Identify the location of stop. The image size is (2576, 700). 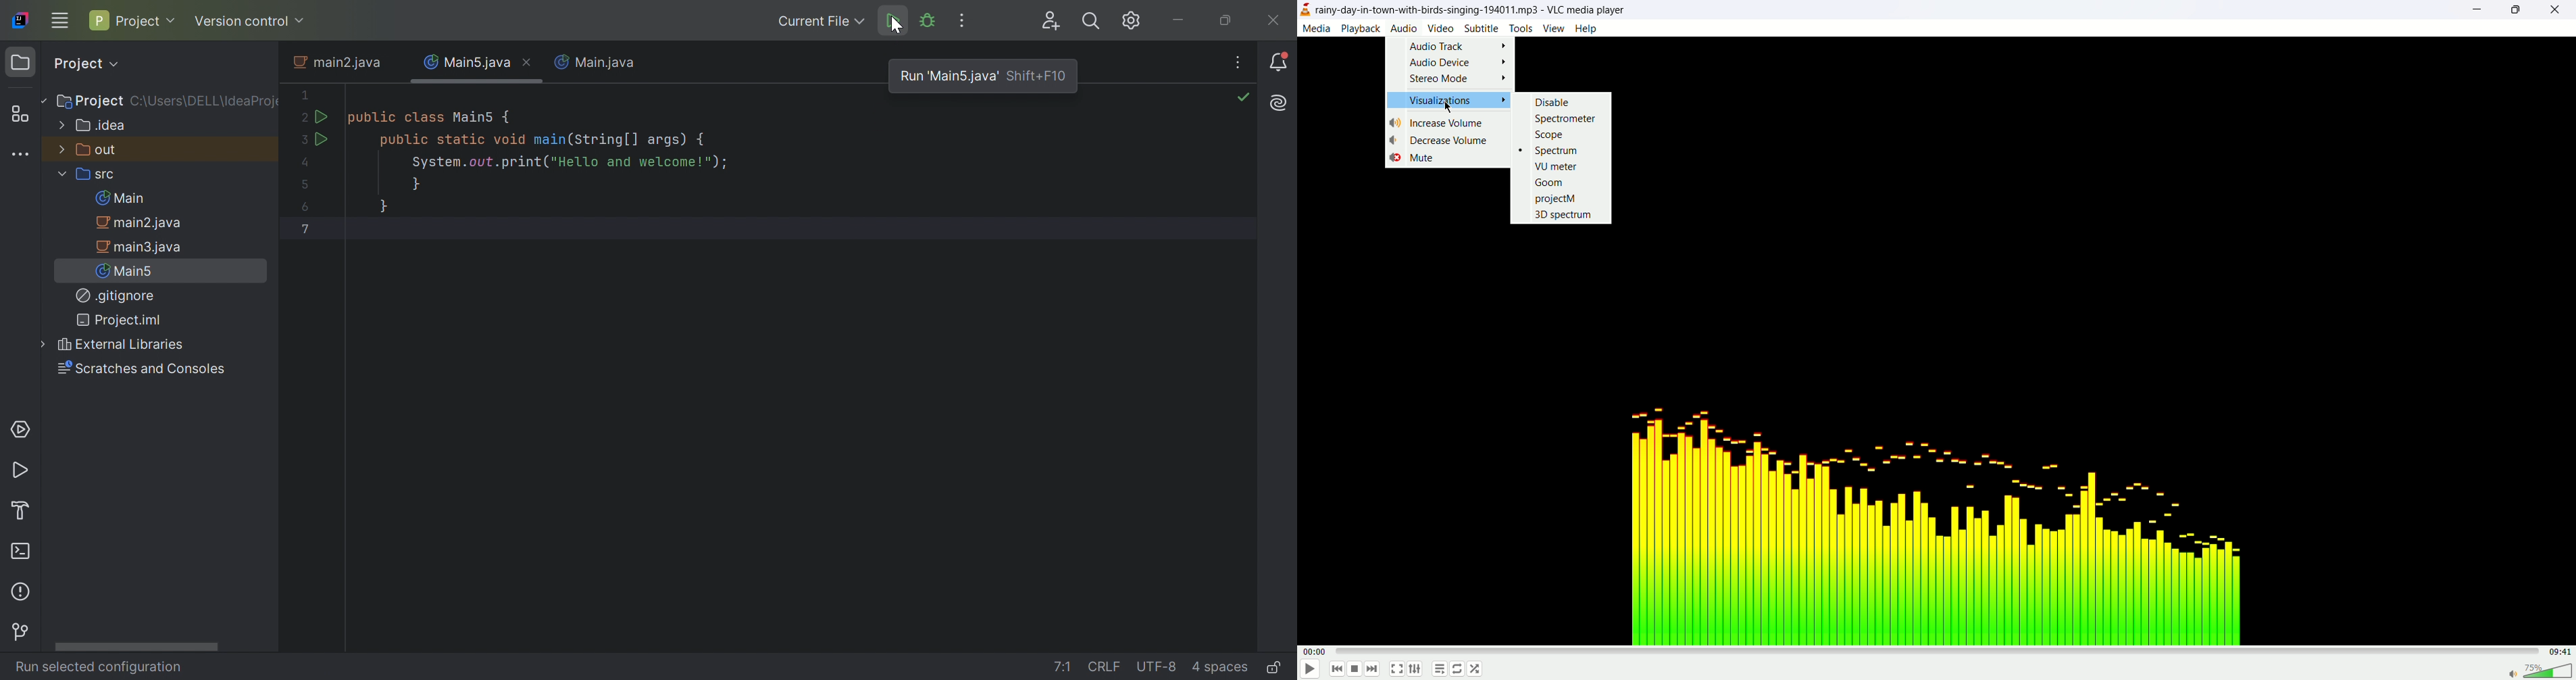
(1355, 671).